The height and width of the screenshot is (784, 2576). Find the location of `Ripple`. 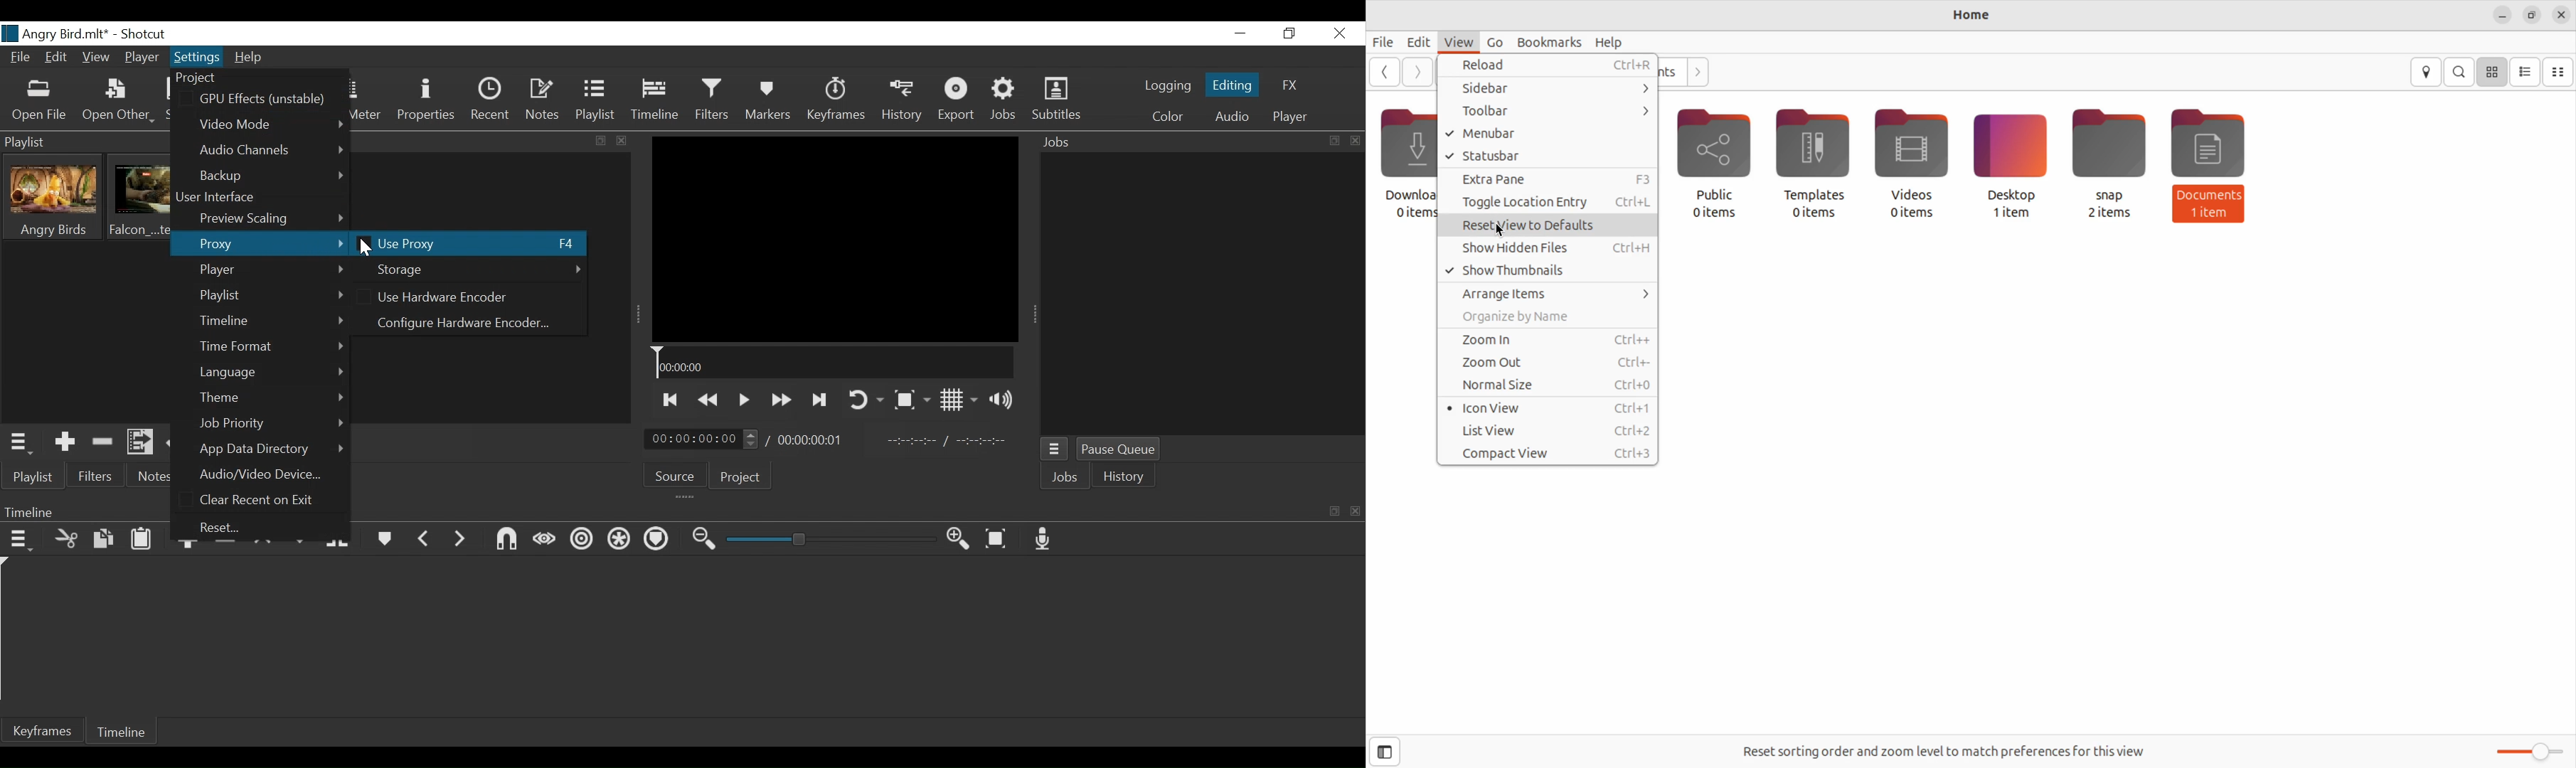

Ripple is located at coordinates (580, 539).